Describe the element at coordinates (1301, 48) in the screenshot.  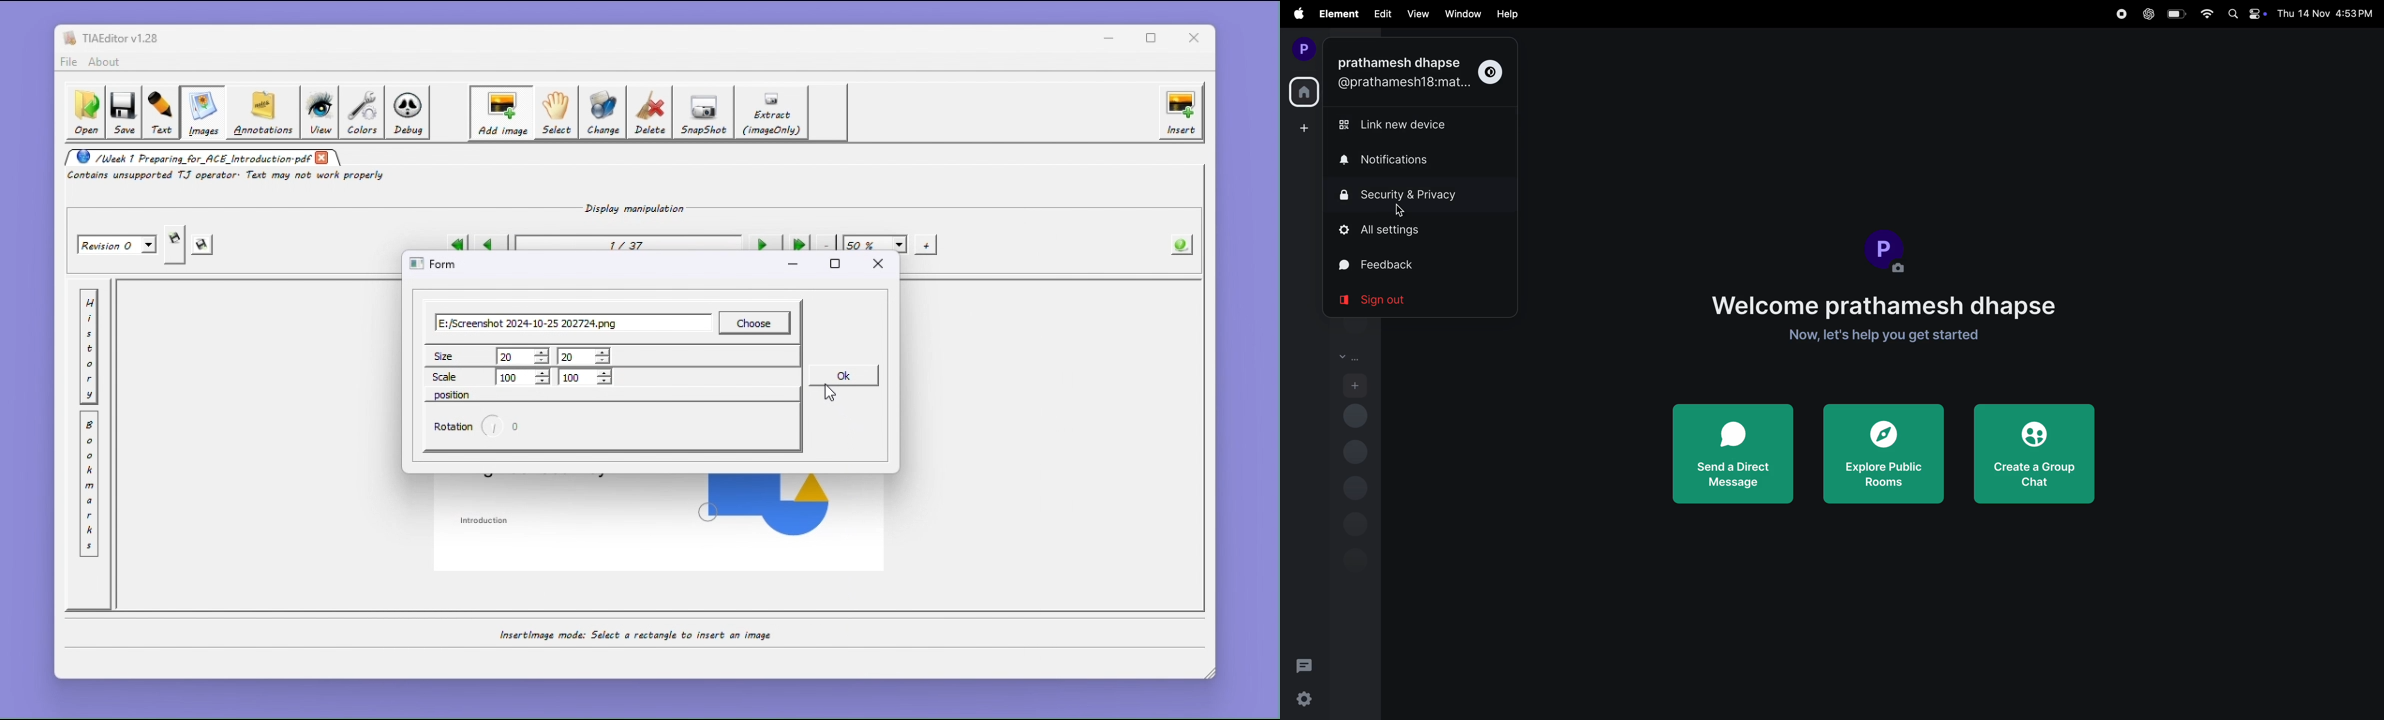
I see `profile` at that location.